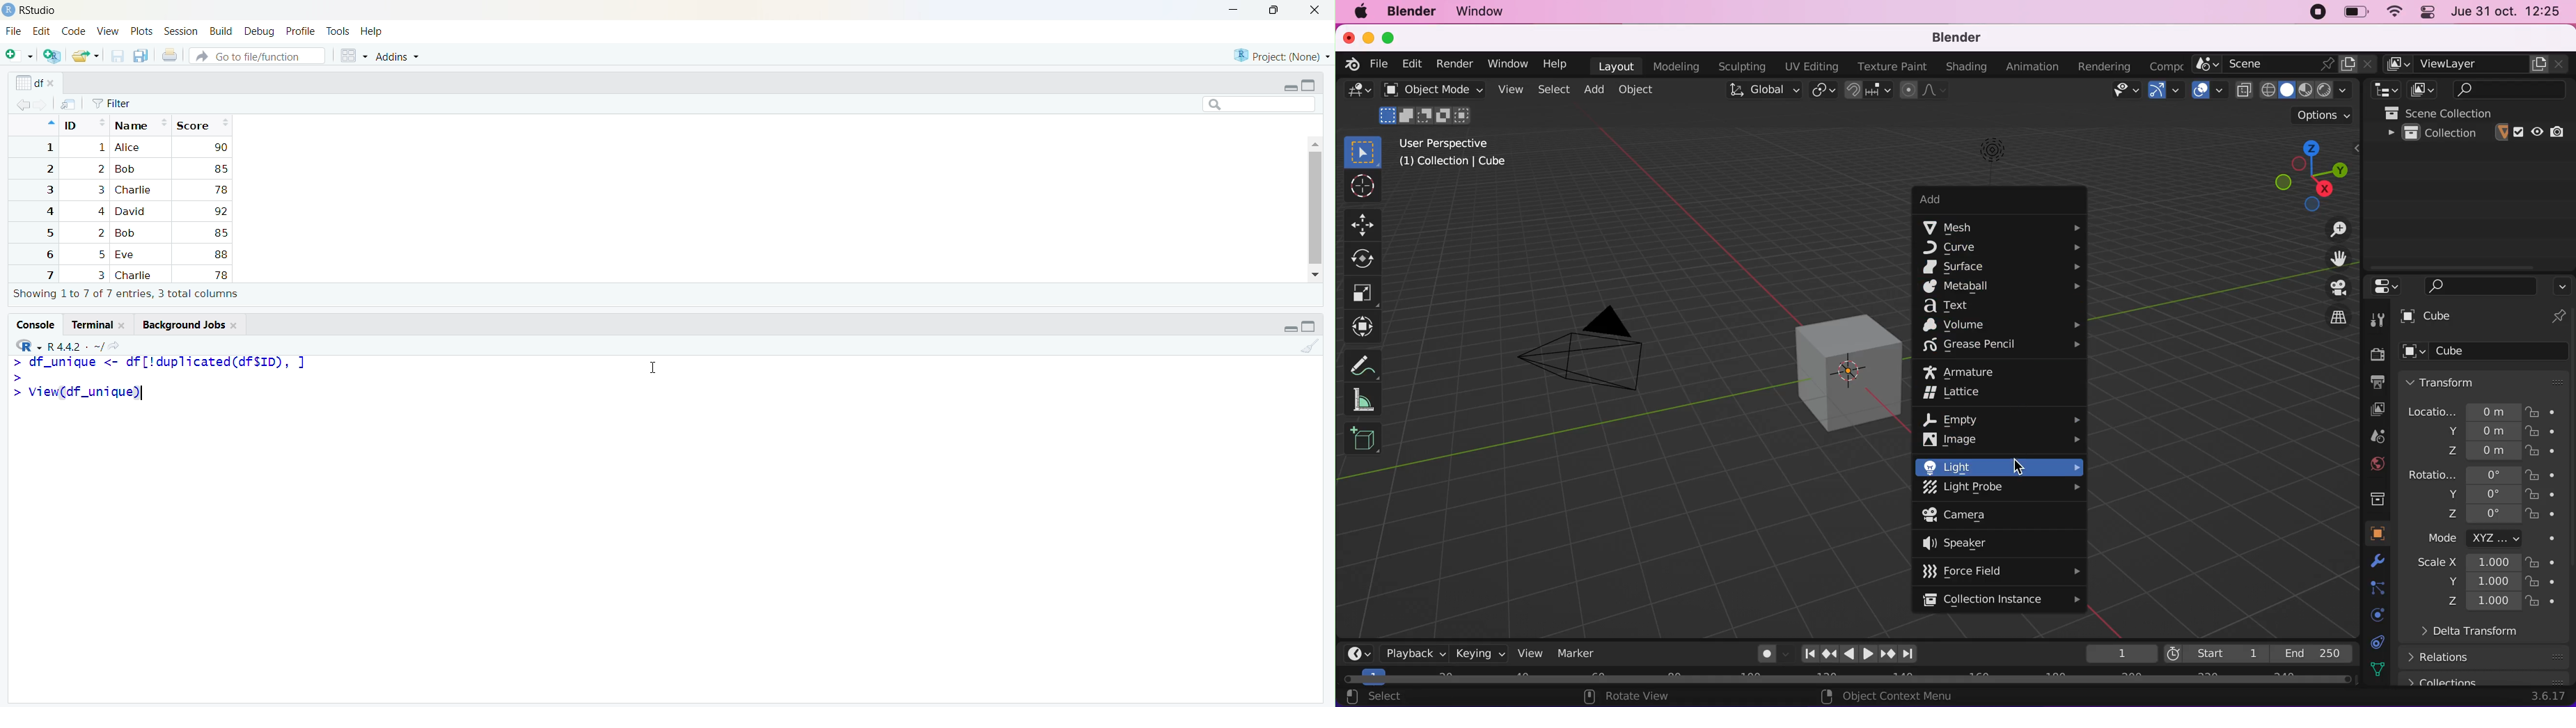  I want to click on editor type, so click(2383, 90).